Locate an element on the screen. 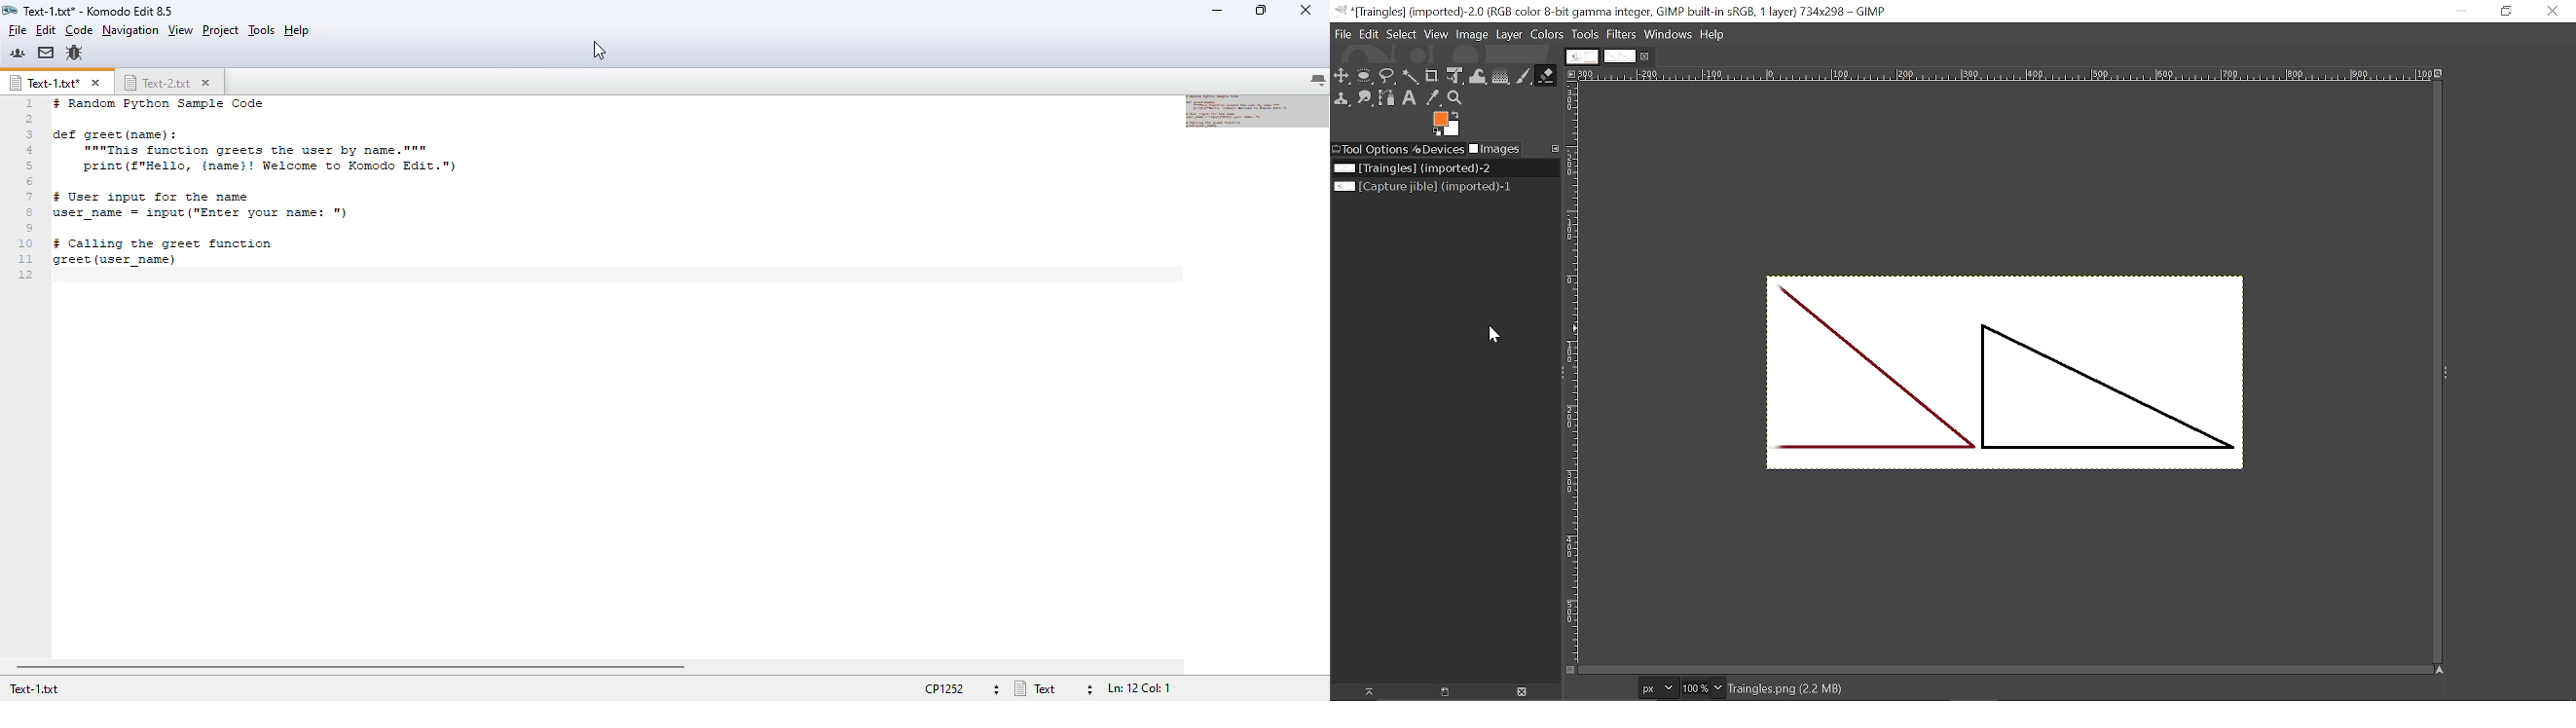 This screenshot has width=2576, height=728. Images is located at coordinates (1494, 149).